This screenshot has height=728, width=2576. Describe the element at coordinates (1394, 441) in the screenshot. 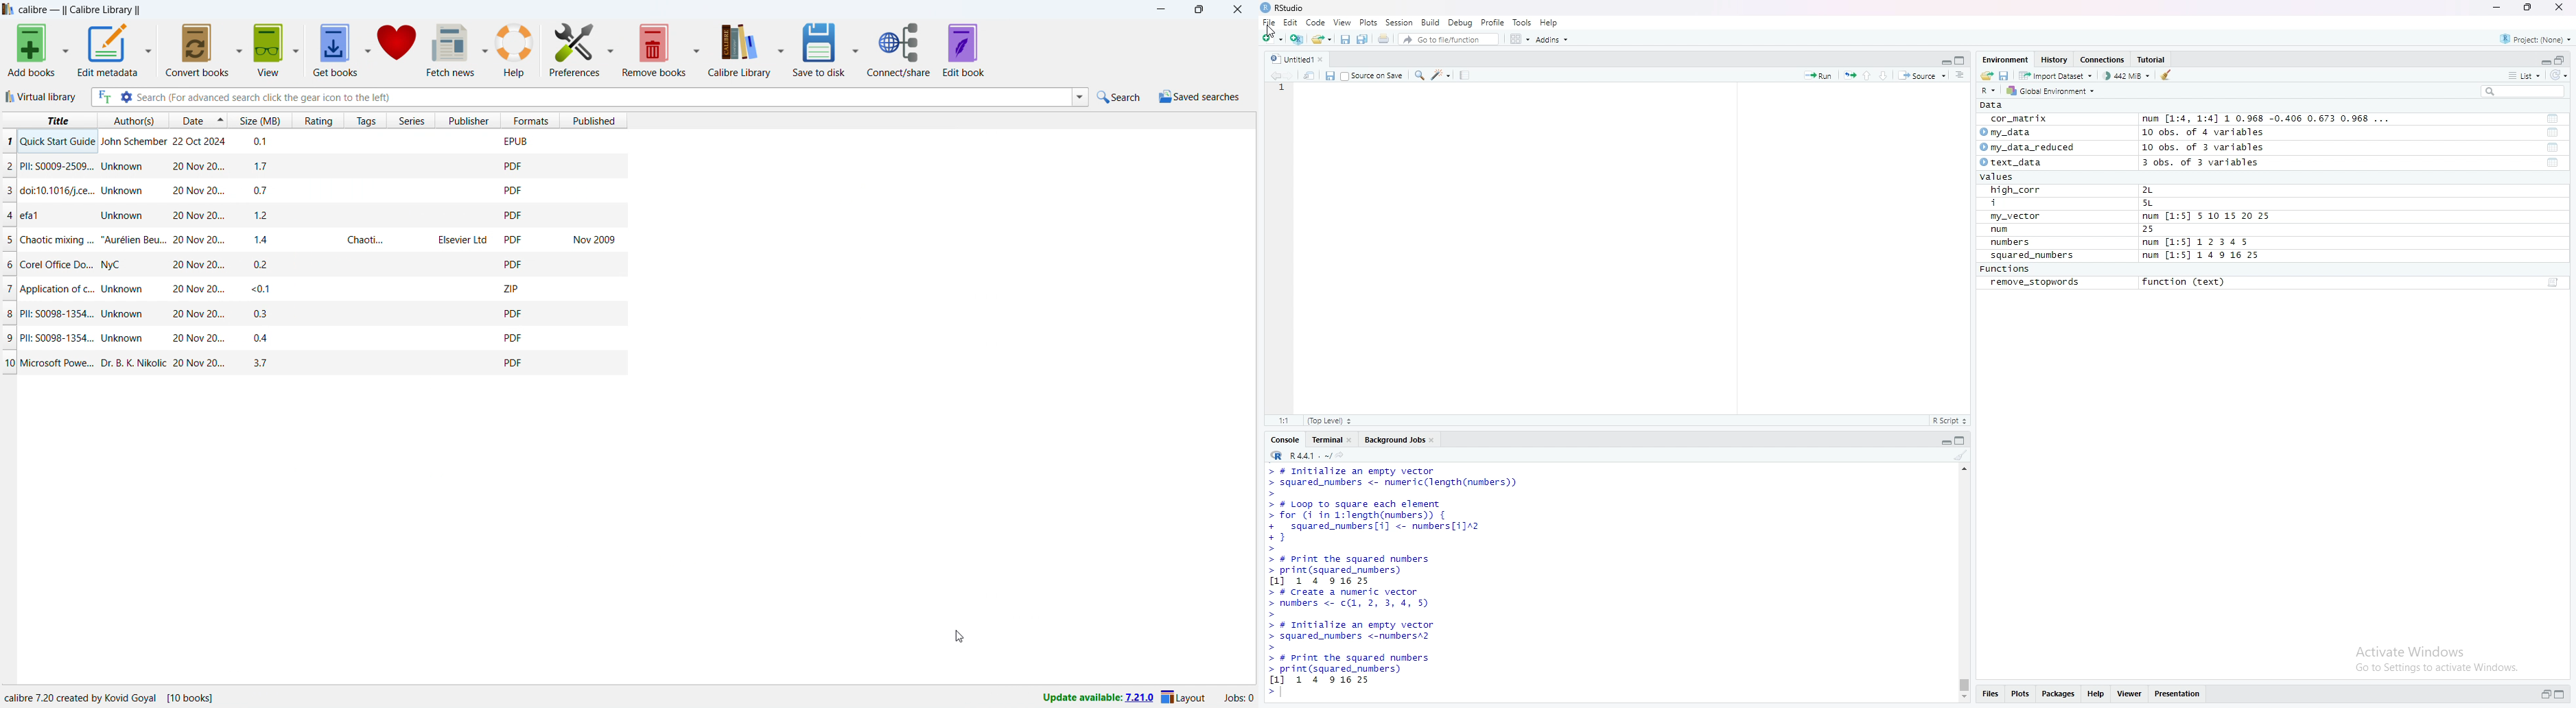

I see `Background job` at that location.